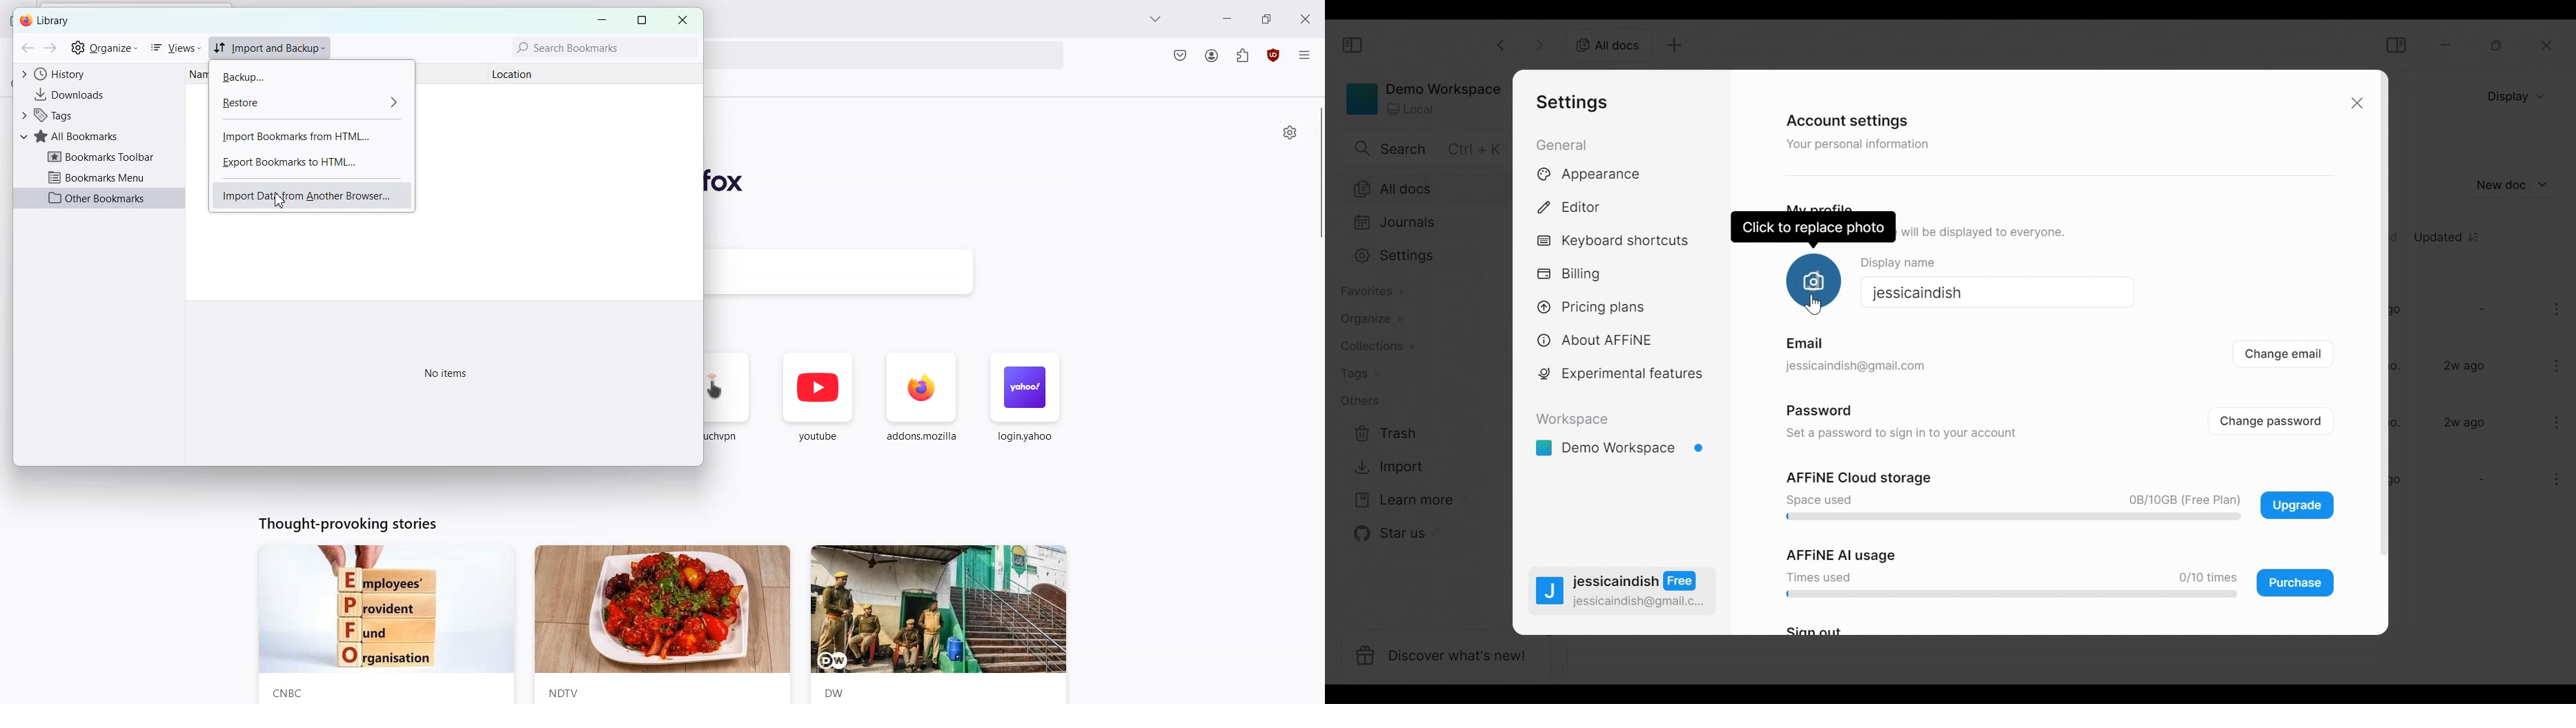 The image size is (2576, 728). I want to click on addons.mozilla, so click(922, 406).